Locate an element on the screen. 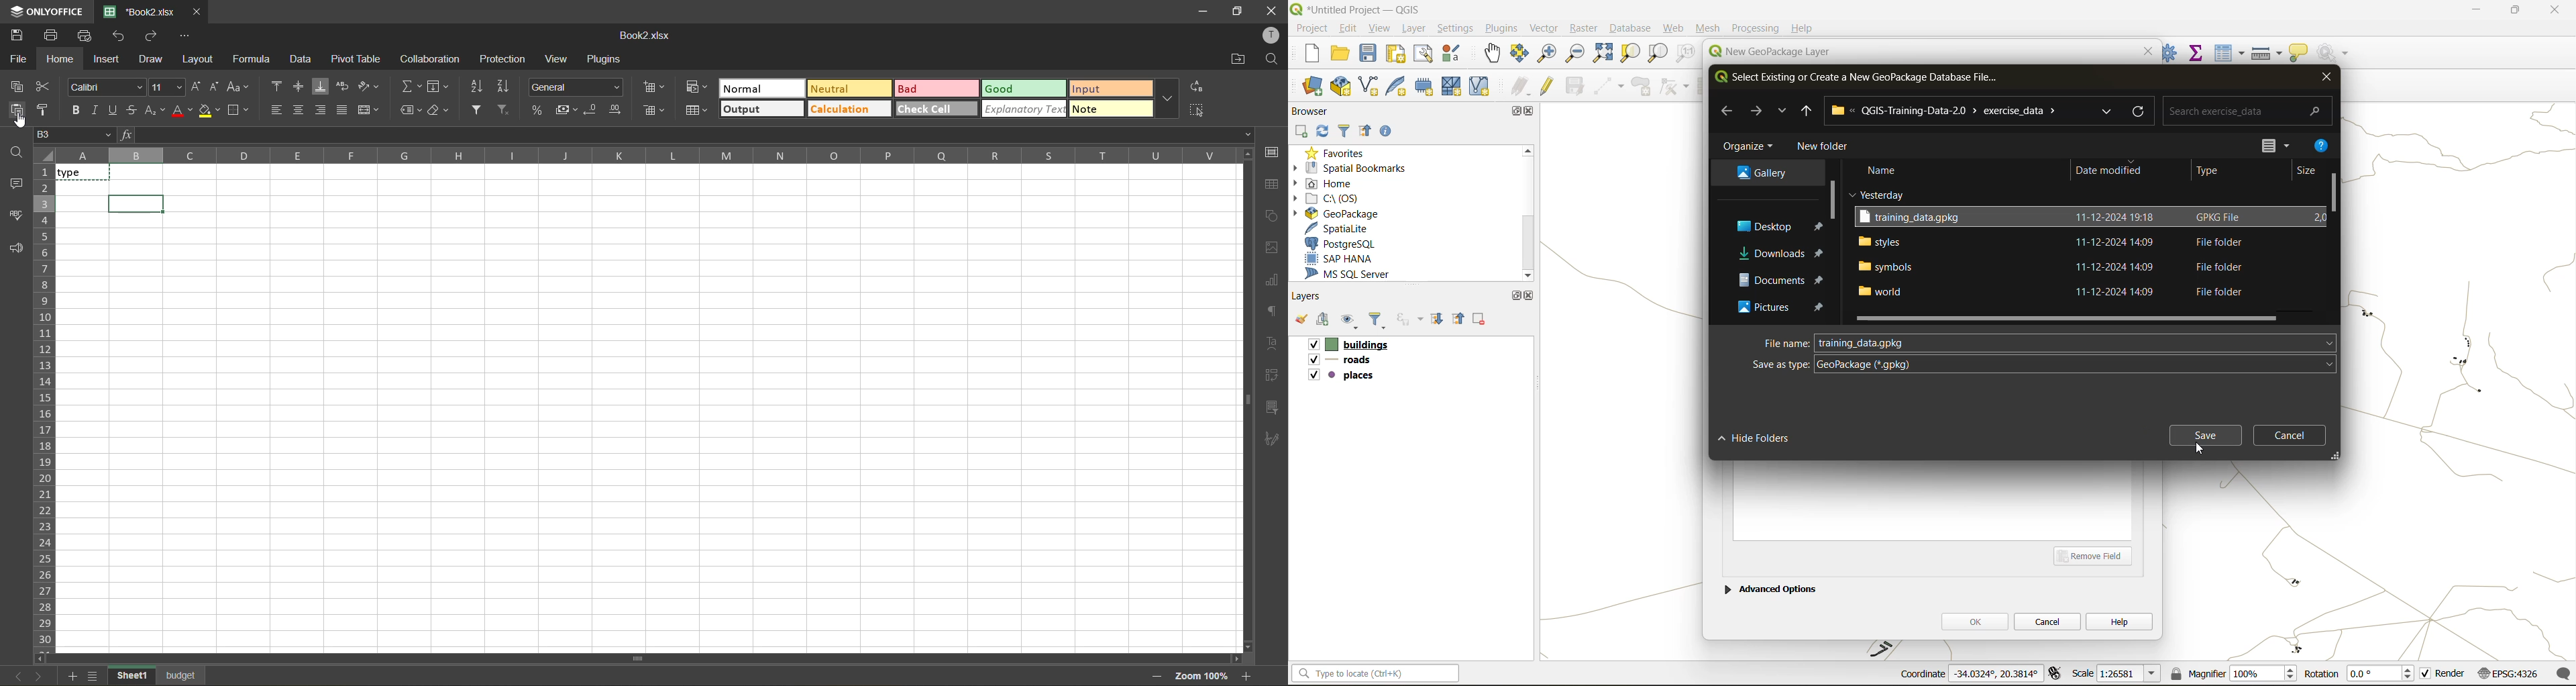 The image size is (2576, 700). quick print is located at coordinates (87, 36).